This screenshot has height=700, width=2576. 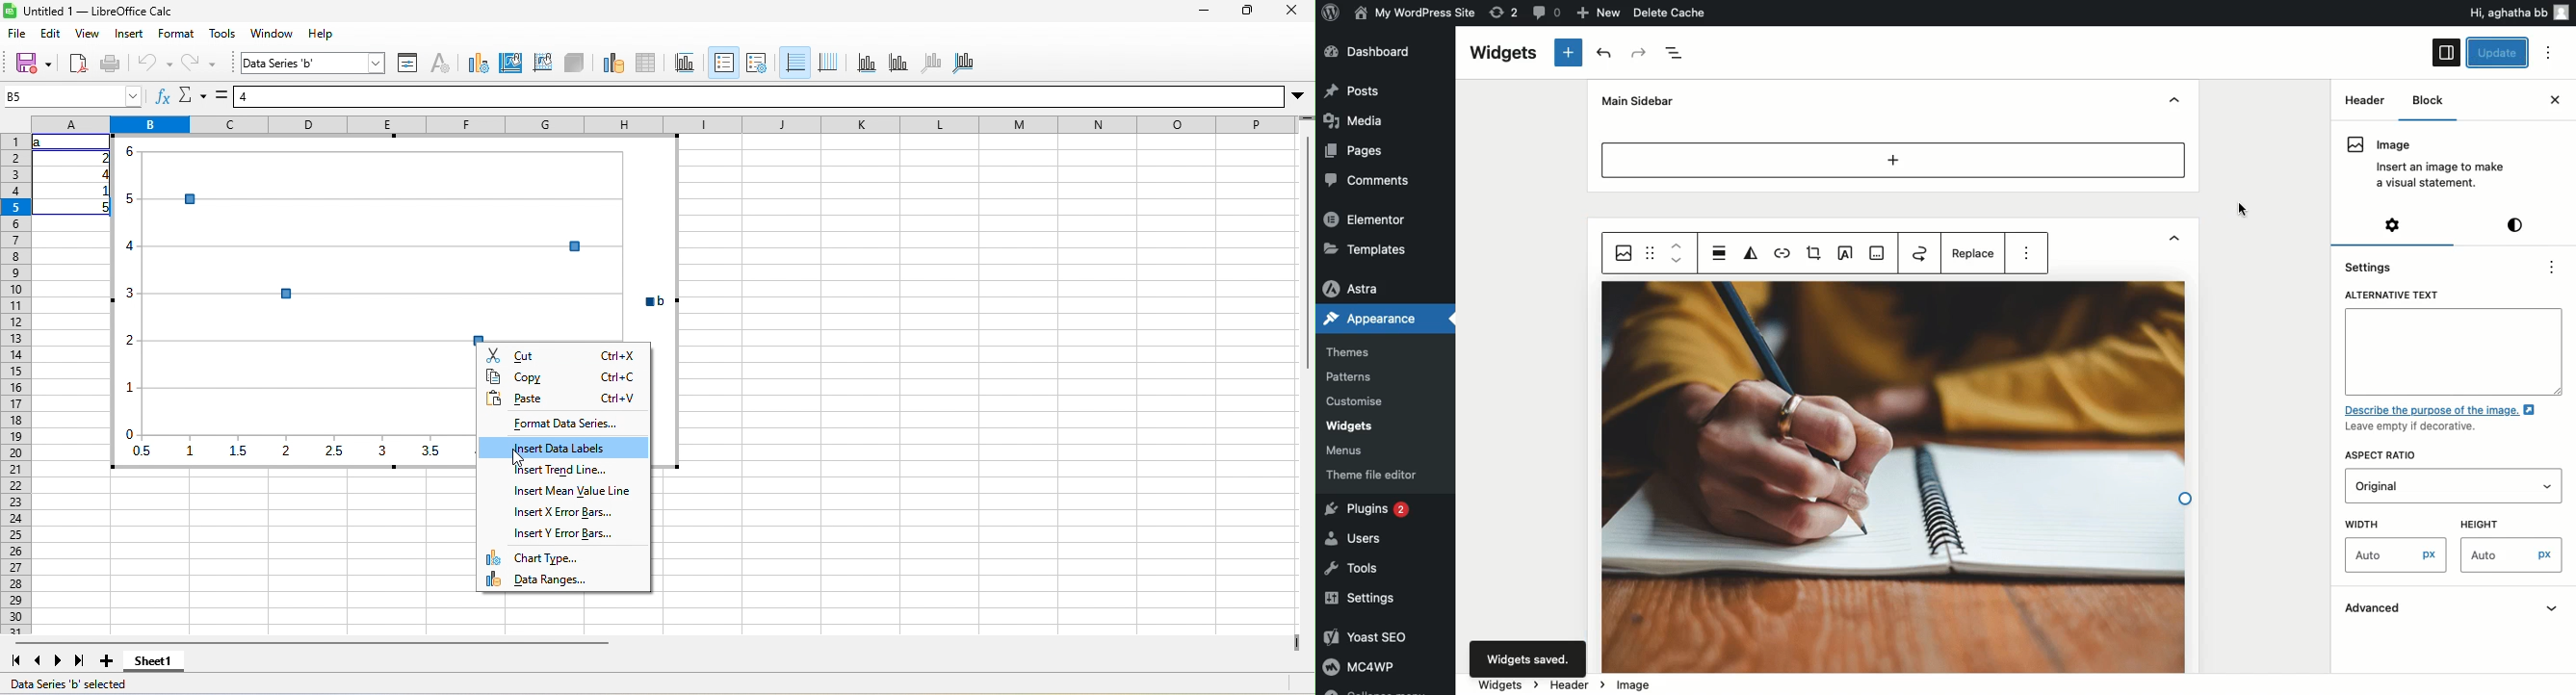 What do you see at coordinates (101, 191) in the screenshot?
I see `1` at bounding box center [101, 191].